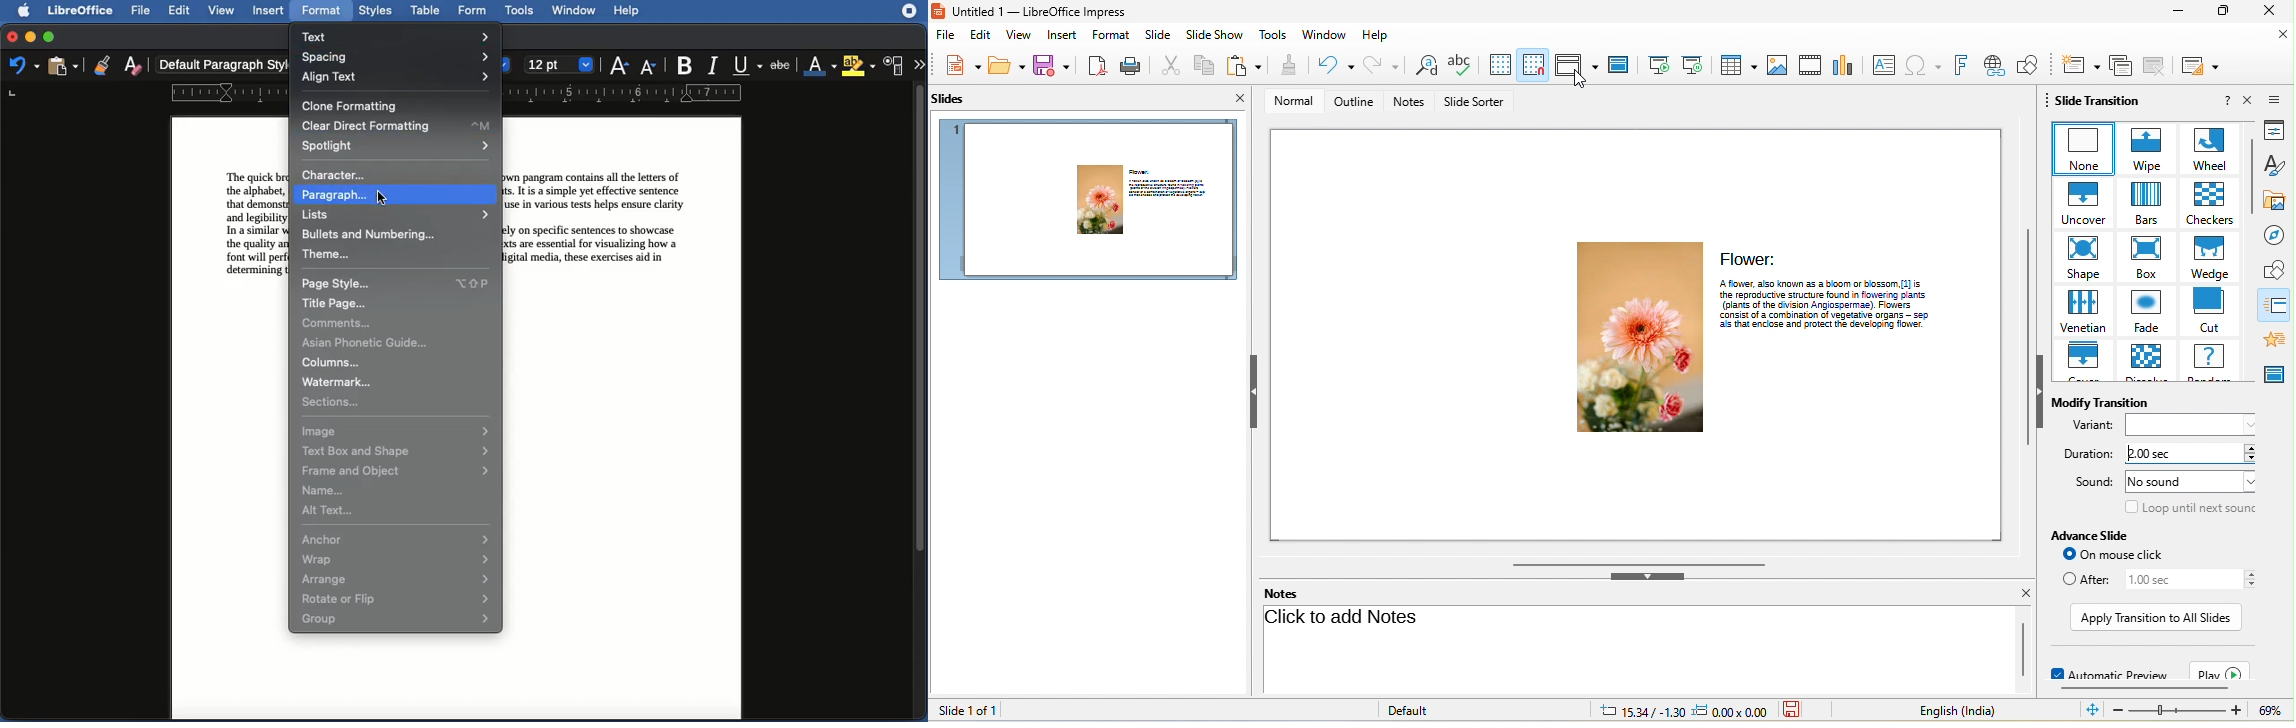 The image size is (2296, 728). What do you see at coordinates (2081, 312) in the screenshot?
I see `venetian` at bounding box center [2081, 312].